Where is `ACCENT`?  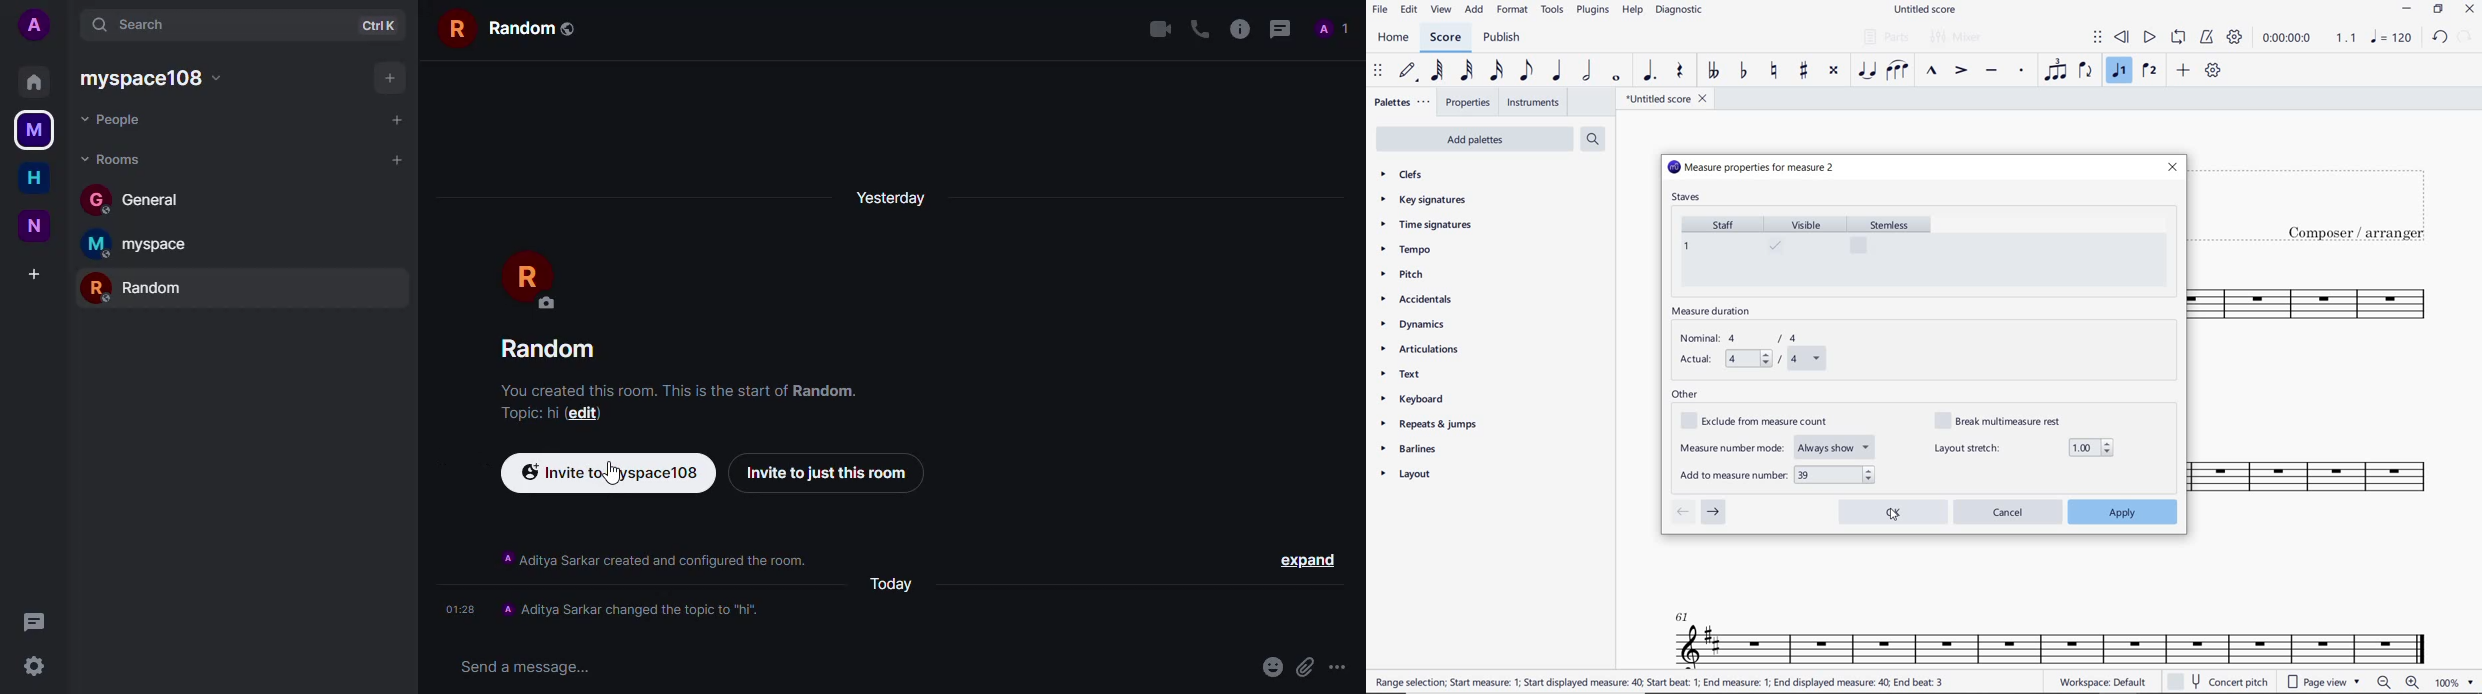
ACCENT is located at coordinates (1960, 72).